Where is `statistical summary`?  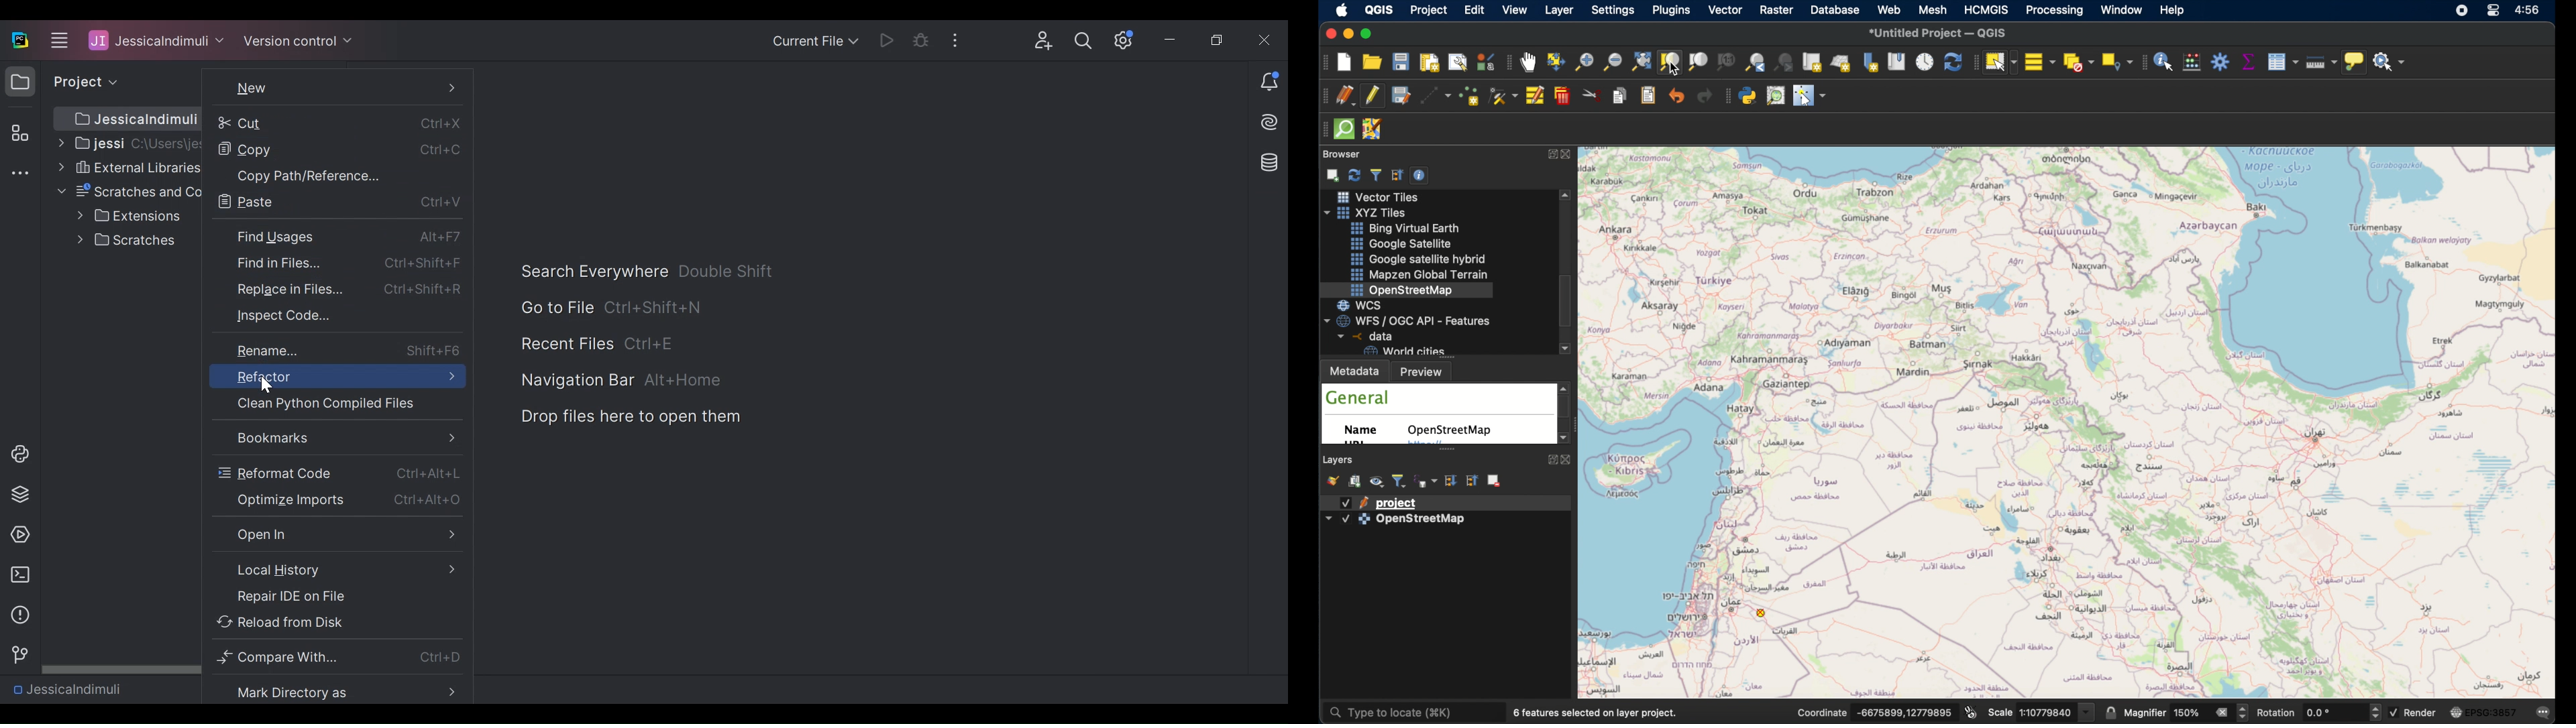
statistical summary is located at coordinates (2247, 62).